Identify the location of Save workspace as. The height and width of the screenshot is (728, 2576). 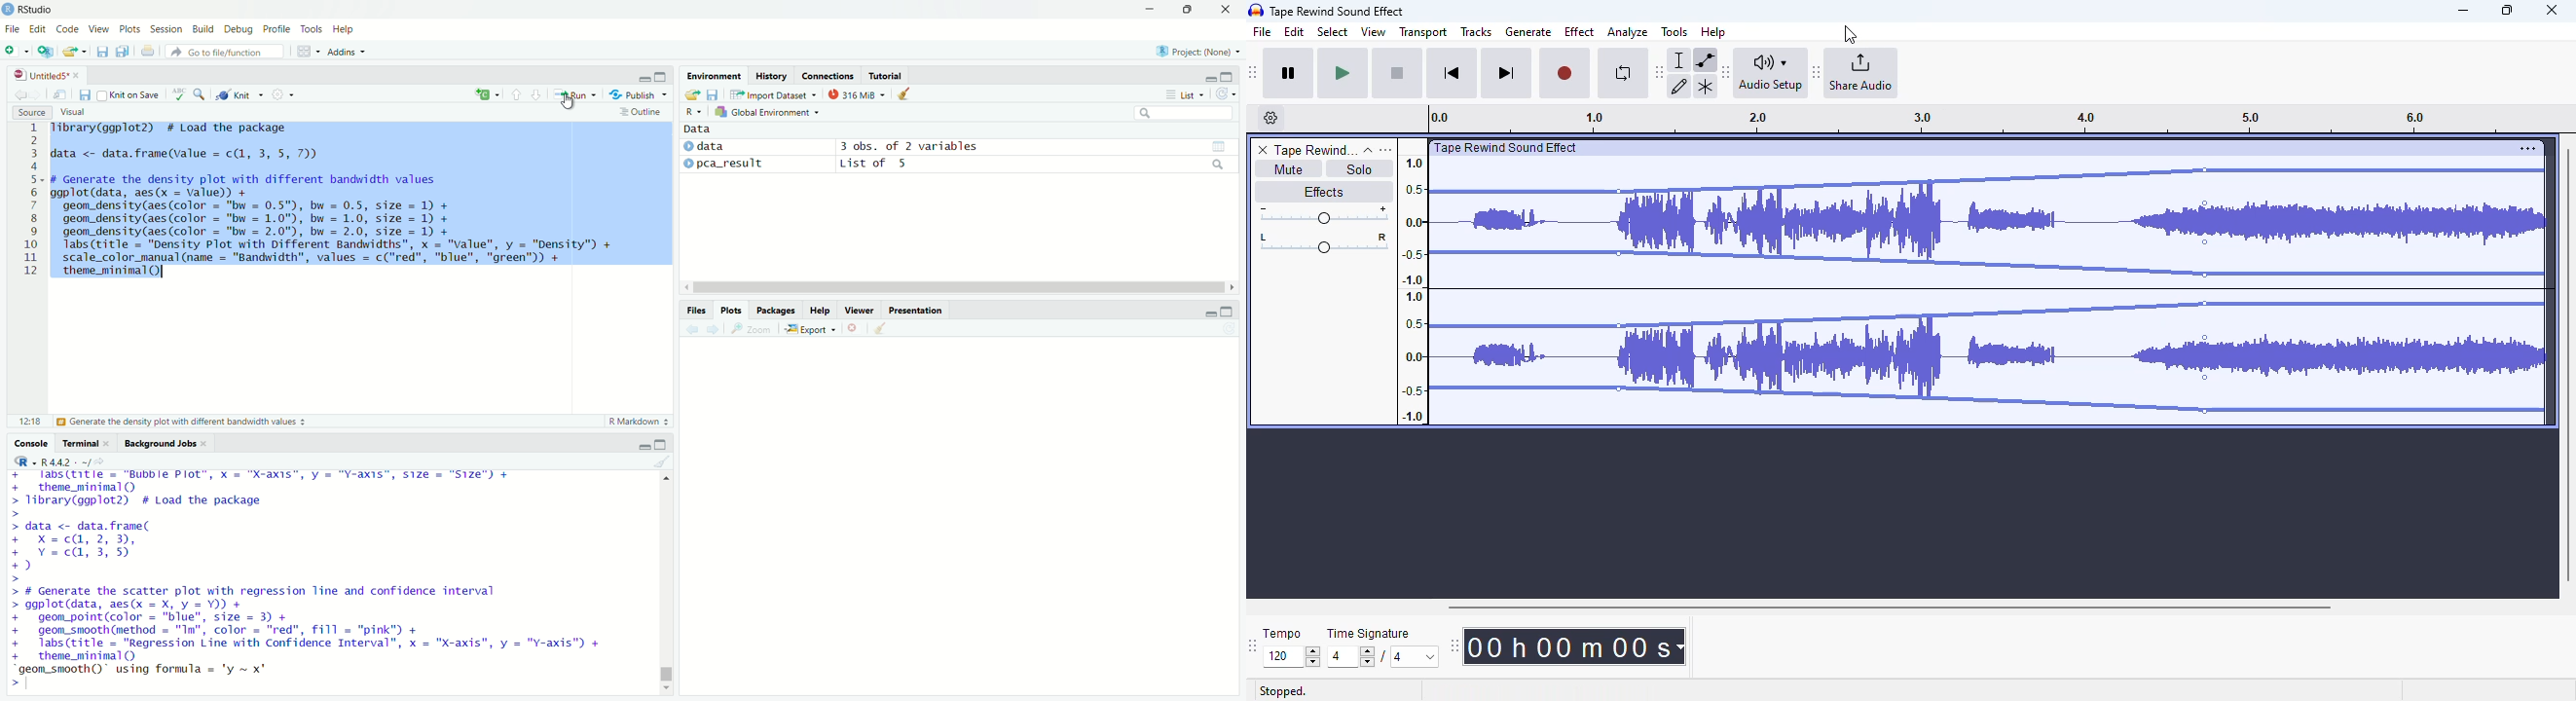
(713, 94).